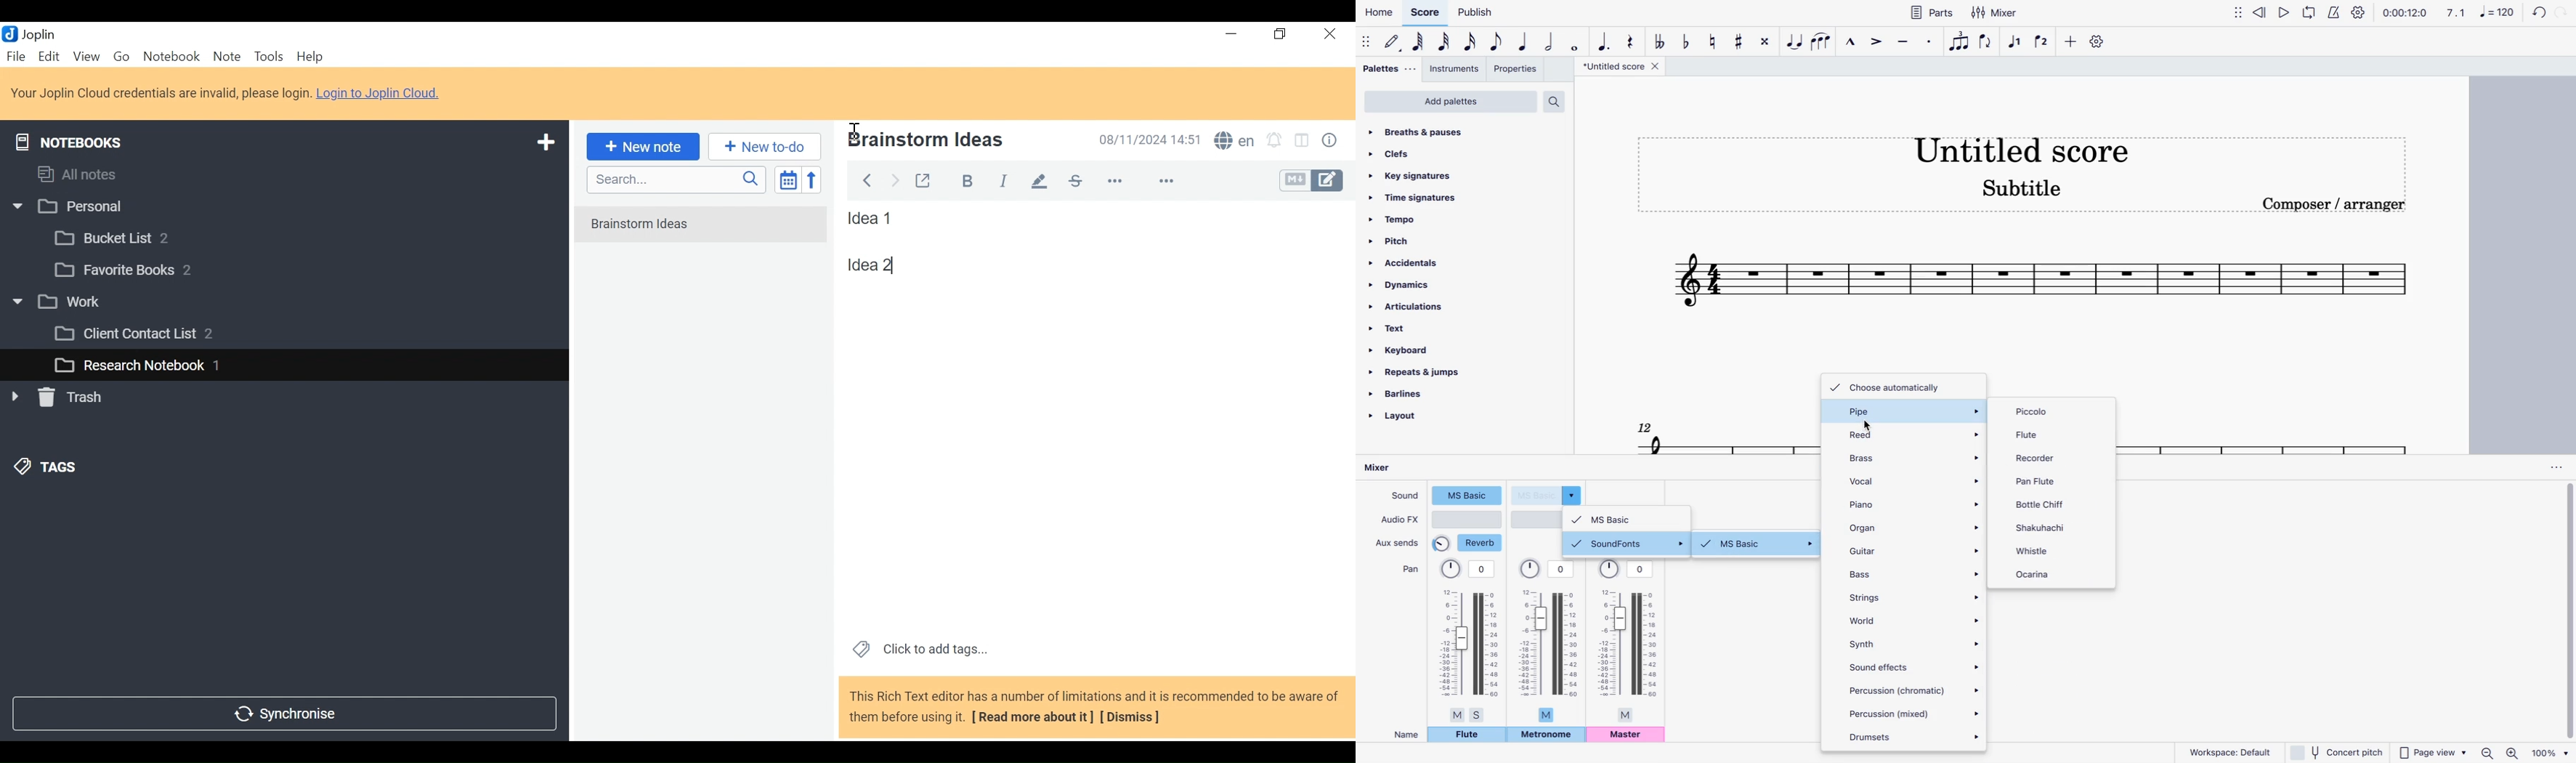 This screenshot has height=784, width=2576. I want to click on Notebook, so click(173, 56).